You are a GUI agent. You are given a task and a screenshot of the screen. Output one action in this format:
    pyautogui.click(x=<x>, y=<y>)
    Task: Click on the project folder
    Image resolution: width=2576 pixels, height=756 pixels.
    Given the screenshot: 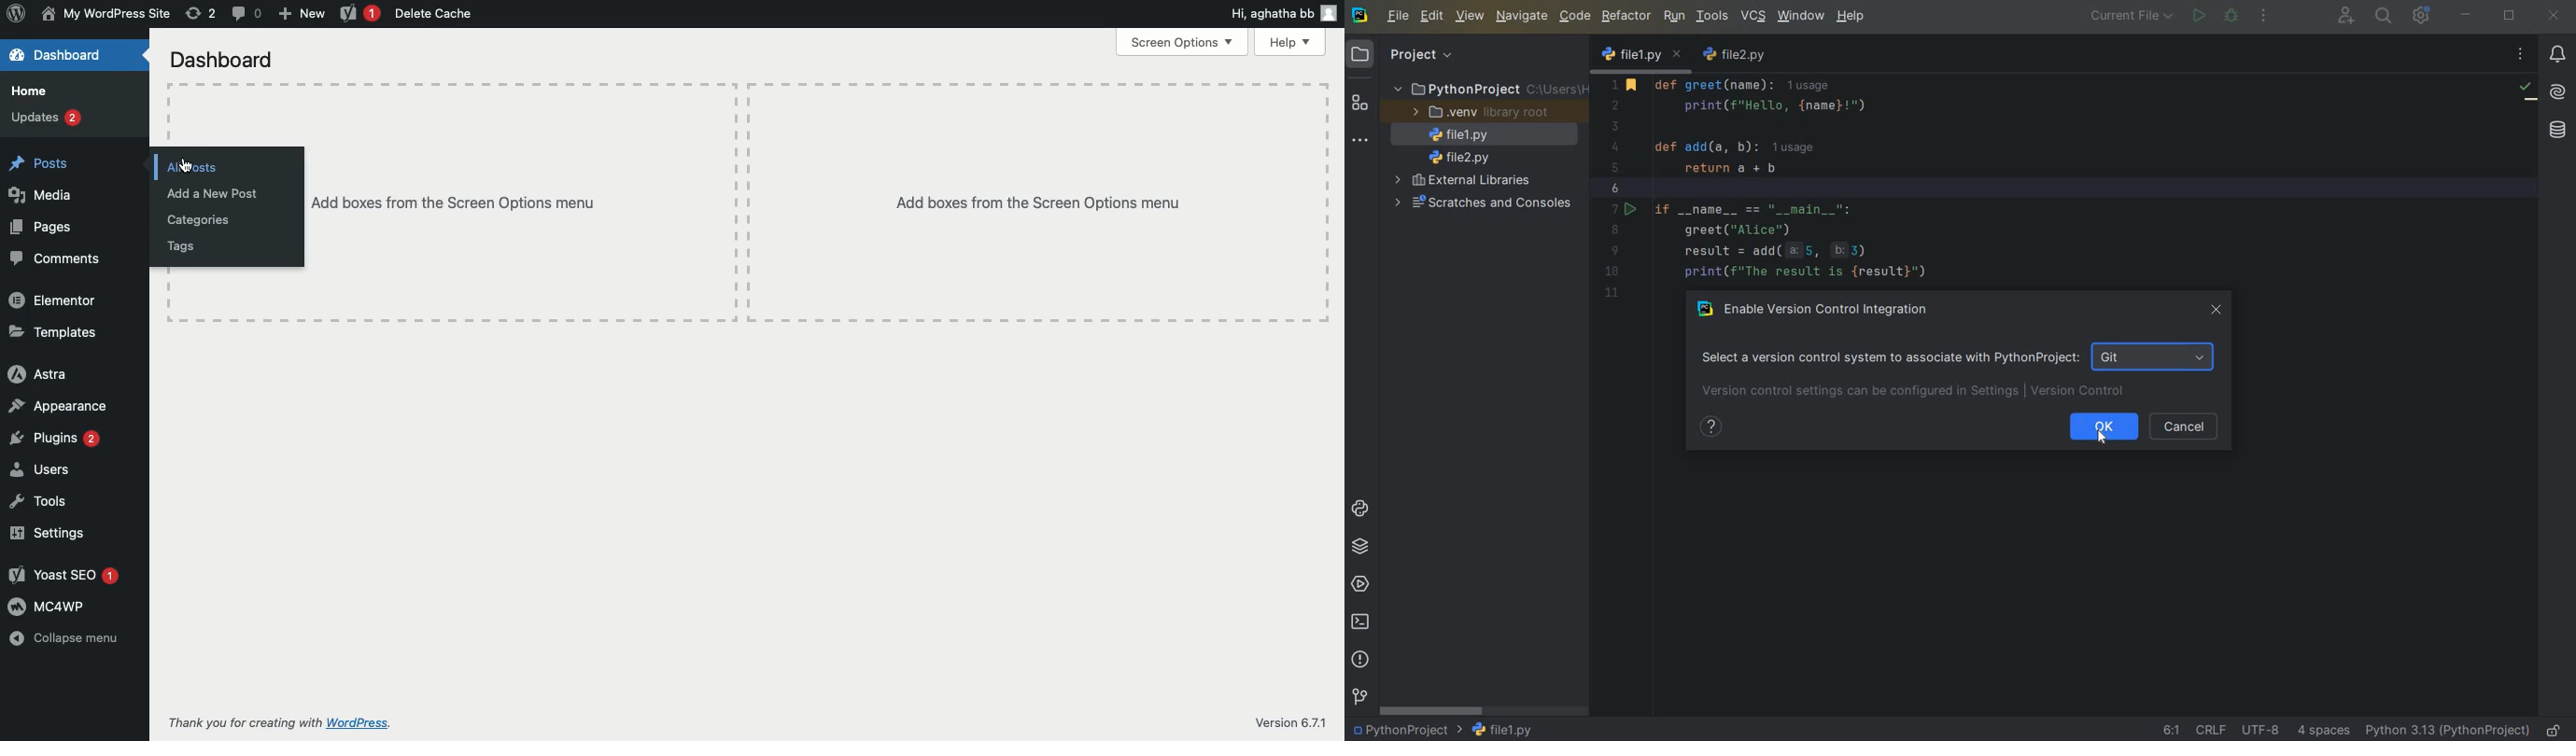 What is the action you would take?
    pyautogui.click(x=1489, y=89)
    